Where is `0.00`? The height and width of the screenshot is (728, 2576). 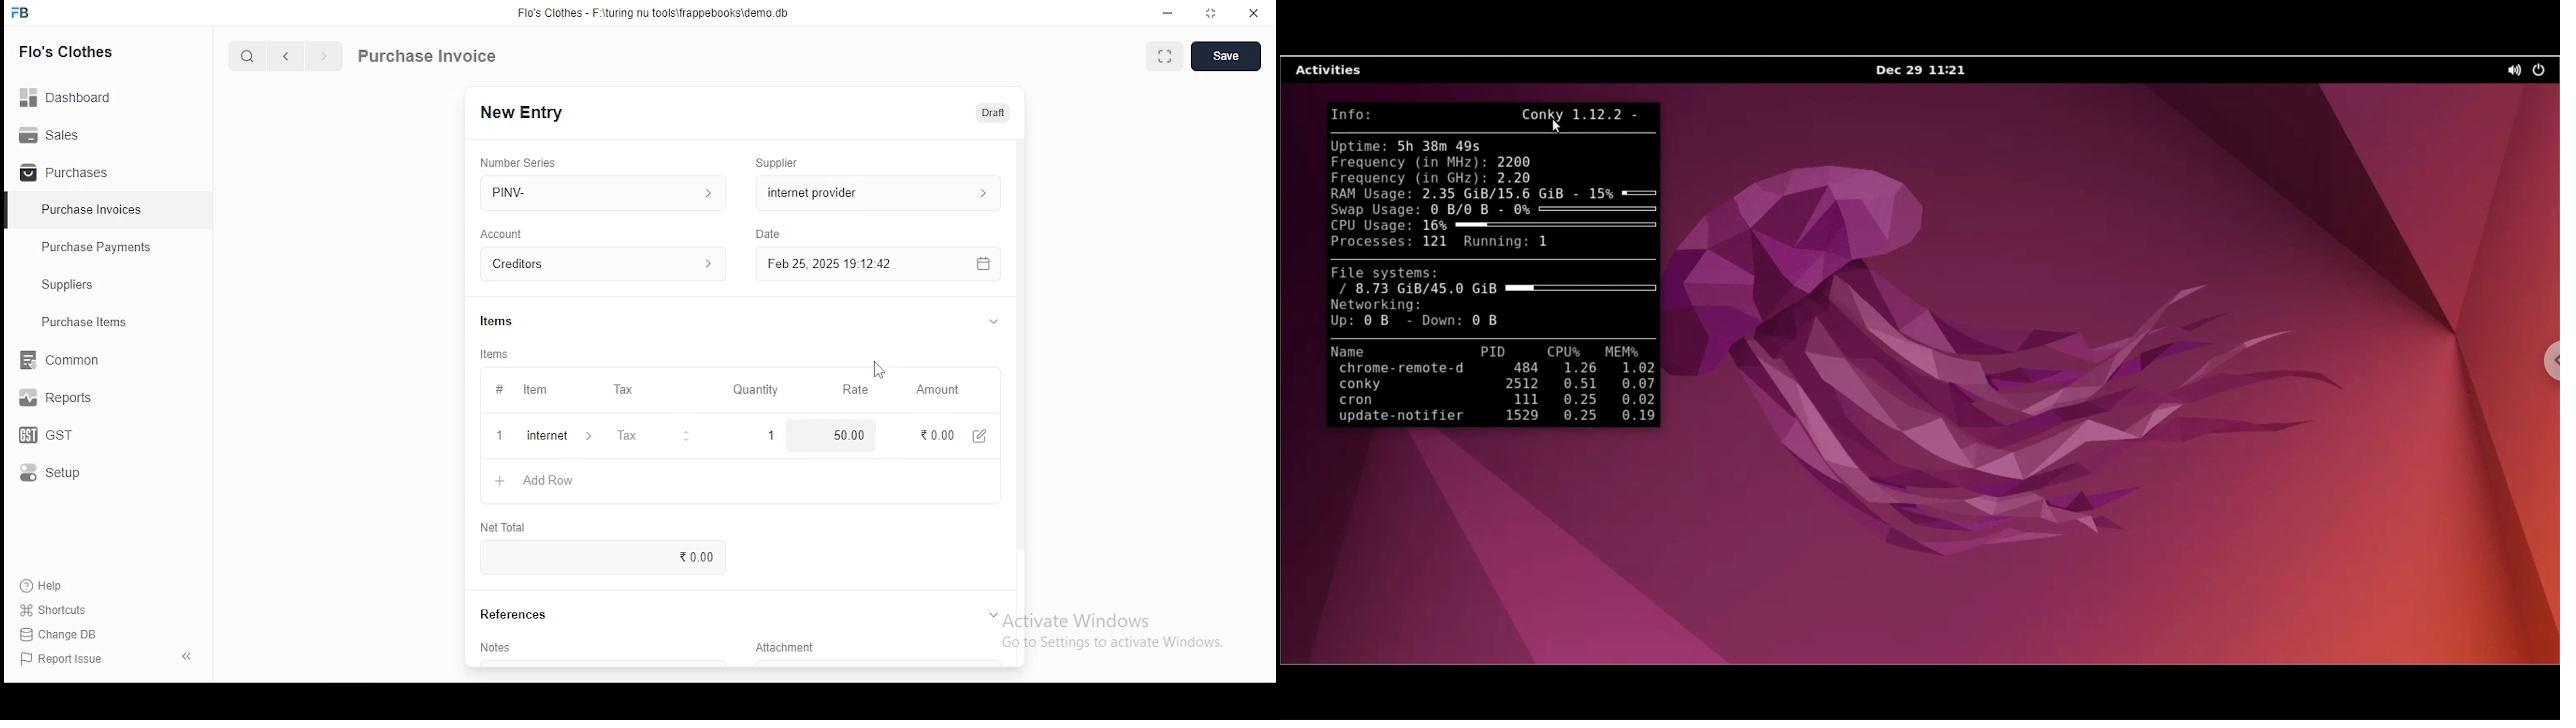
0.00 is located at coordinates (923, 435).